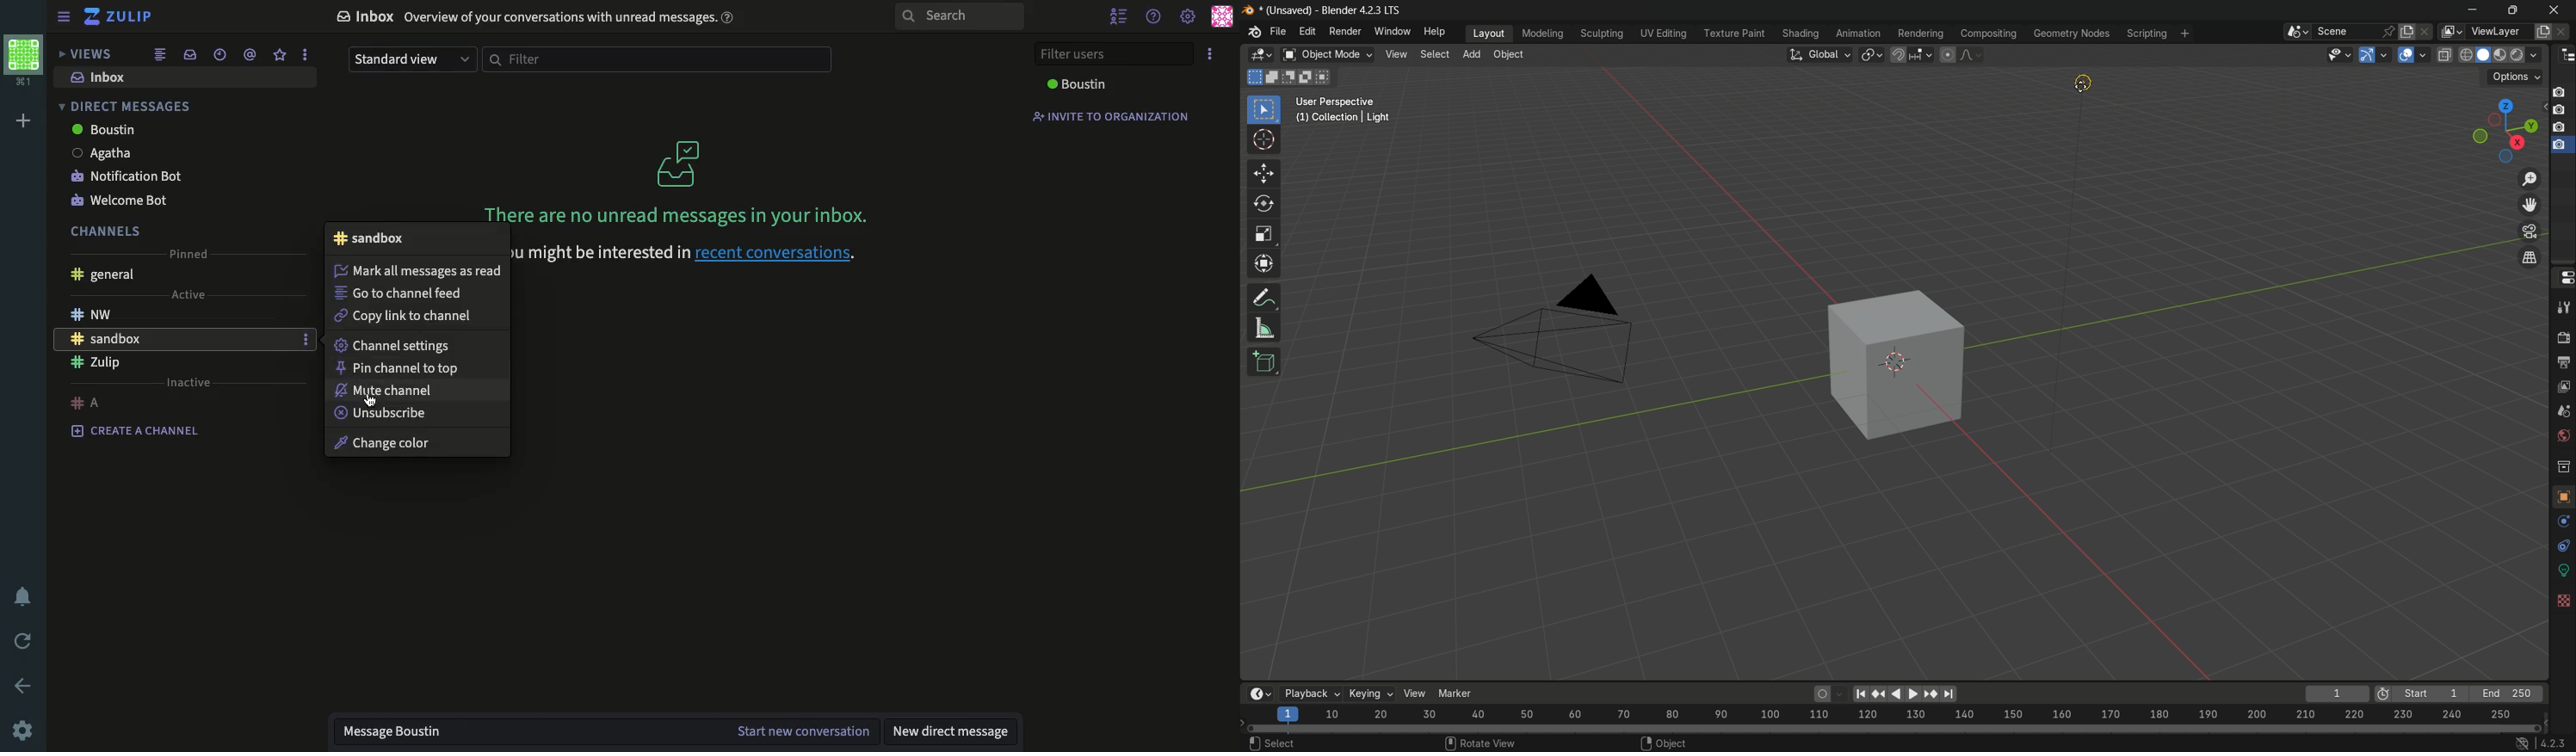 Image resolution: width=2576 pixels, height=756 pixels. What do you see at coordinates (1911, 55) in the screenshot?
I see `snap` at bounding box center [1911, 55].